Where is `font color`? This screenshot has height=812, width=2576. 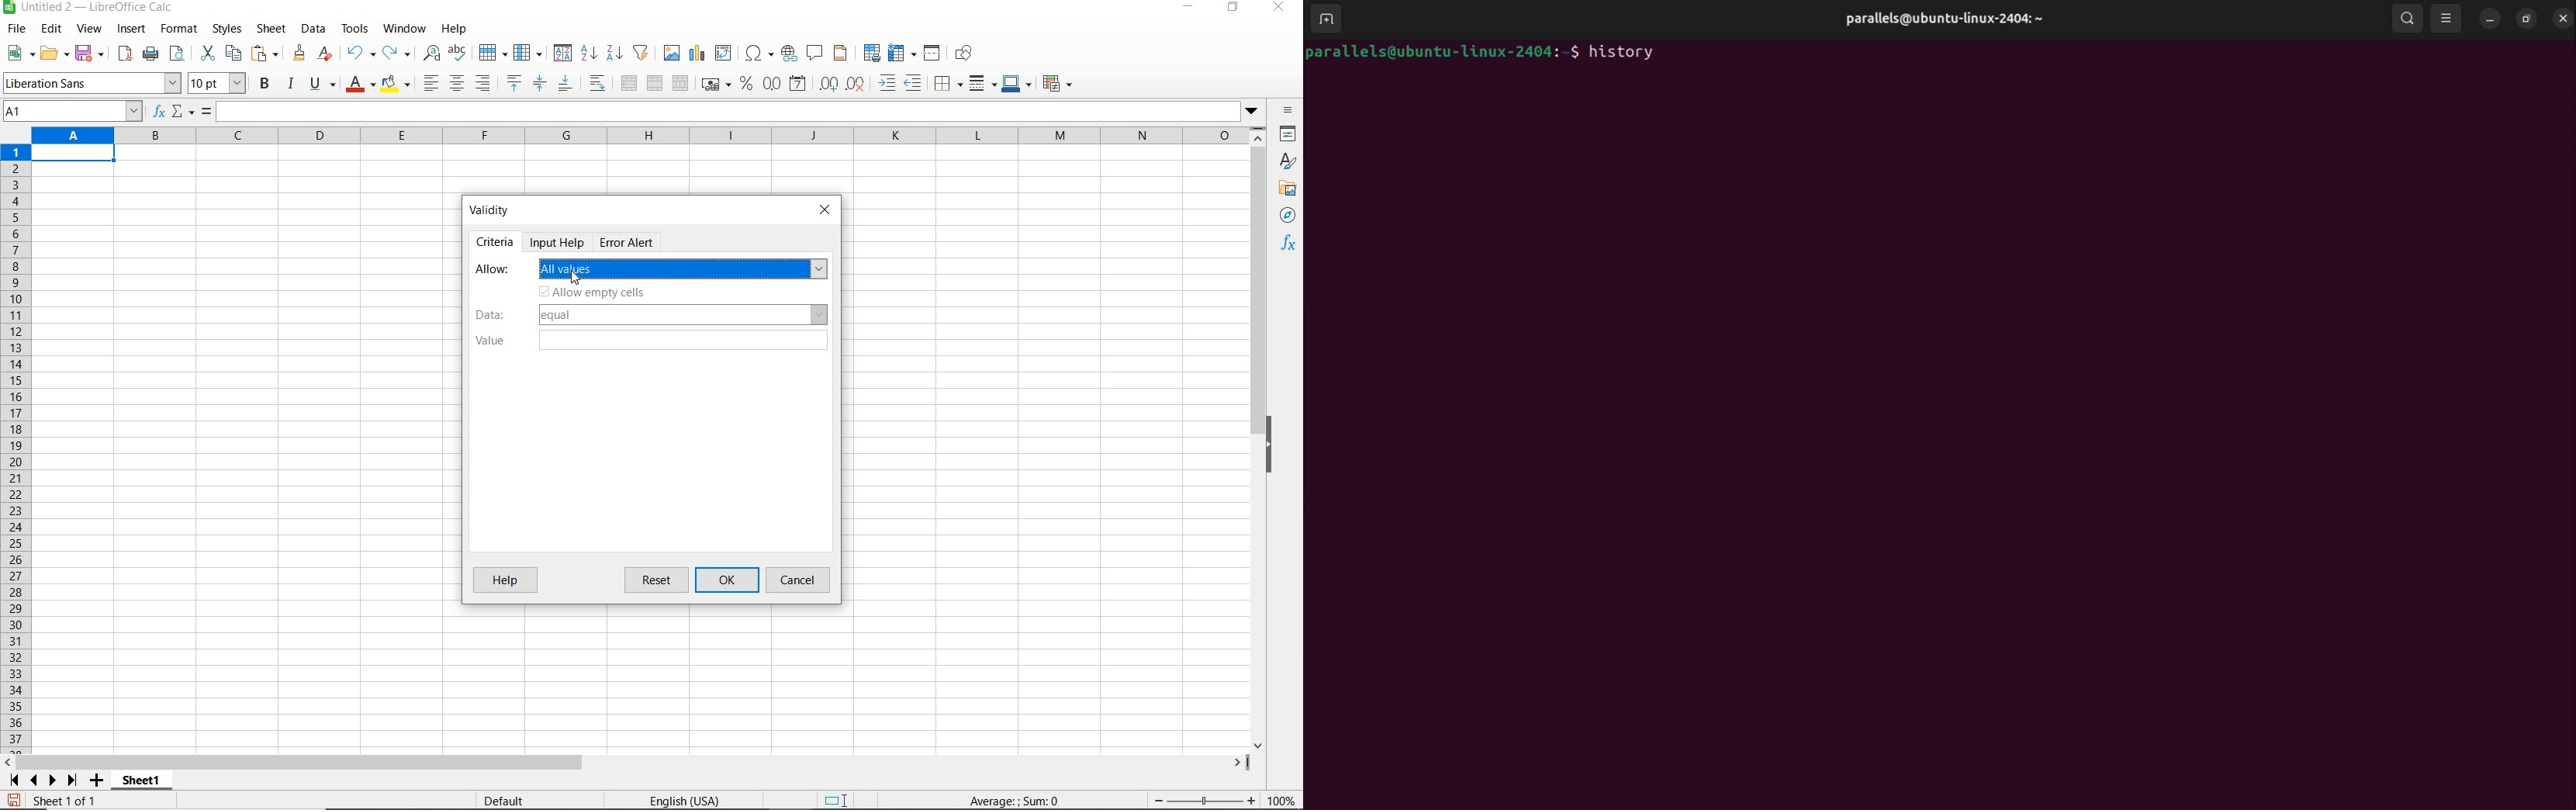
font color is located at coordinates (361, 84).